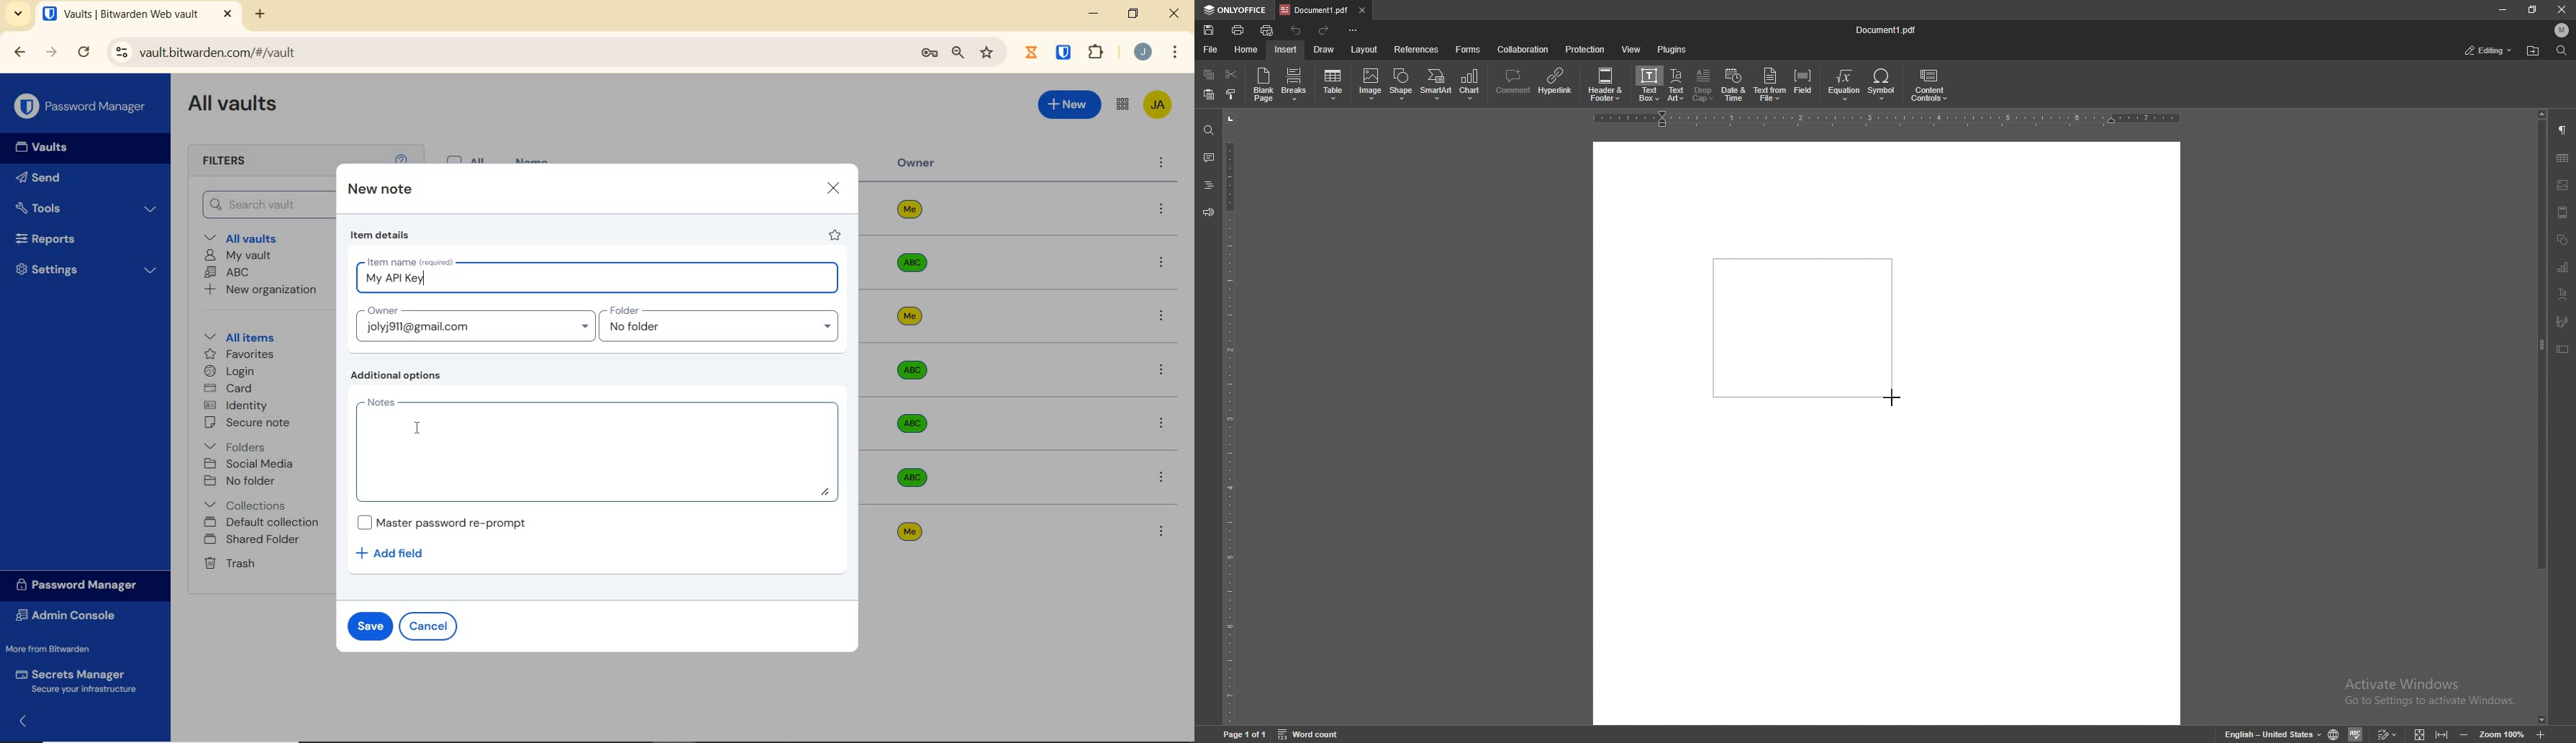 This screenshot has width=2576, height=756. Describe the element at coordinates (254, 239) in the screenshot. I see `All vaults` at that location.